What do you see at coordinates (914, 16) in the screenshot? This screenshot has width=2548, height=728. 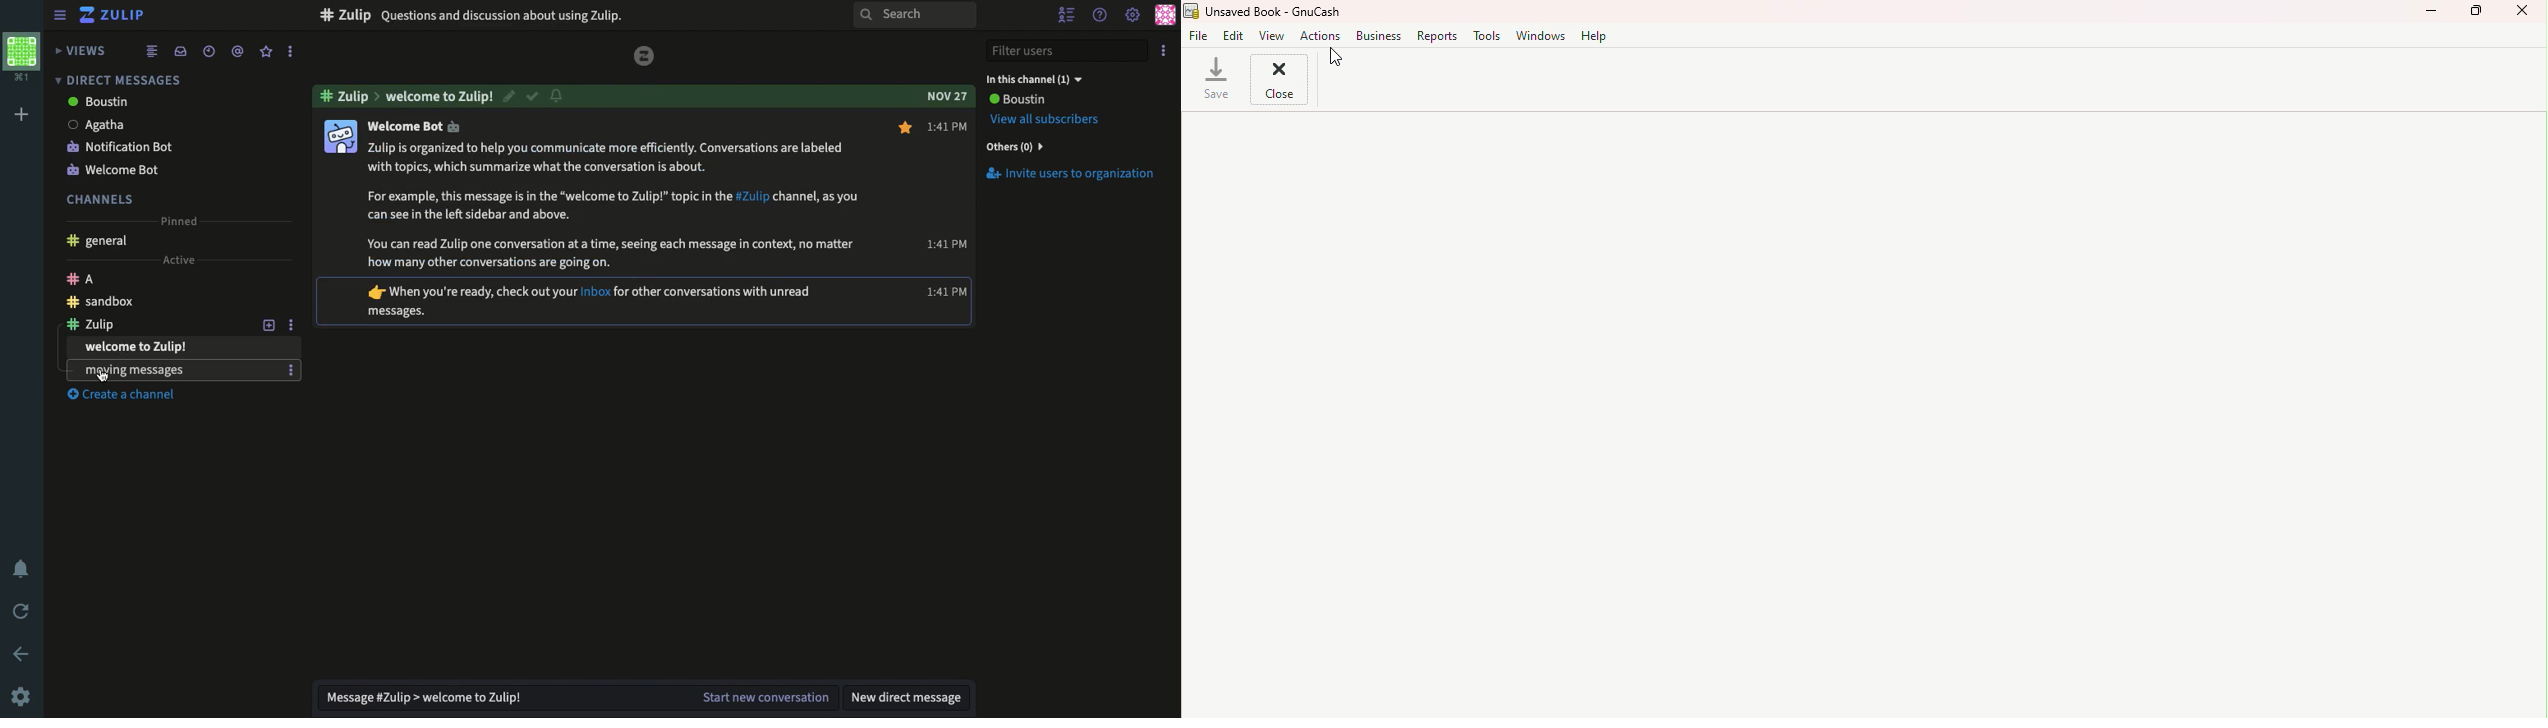 I see `Search` at bounding box center [914, 16].